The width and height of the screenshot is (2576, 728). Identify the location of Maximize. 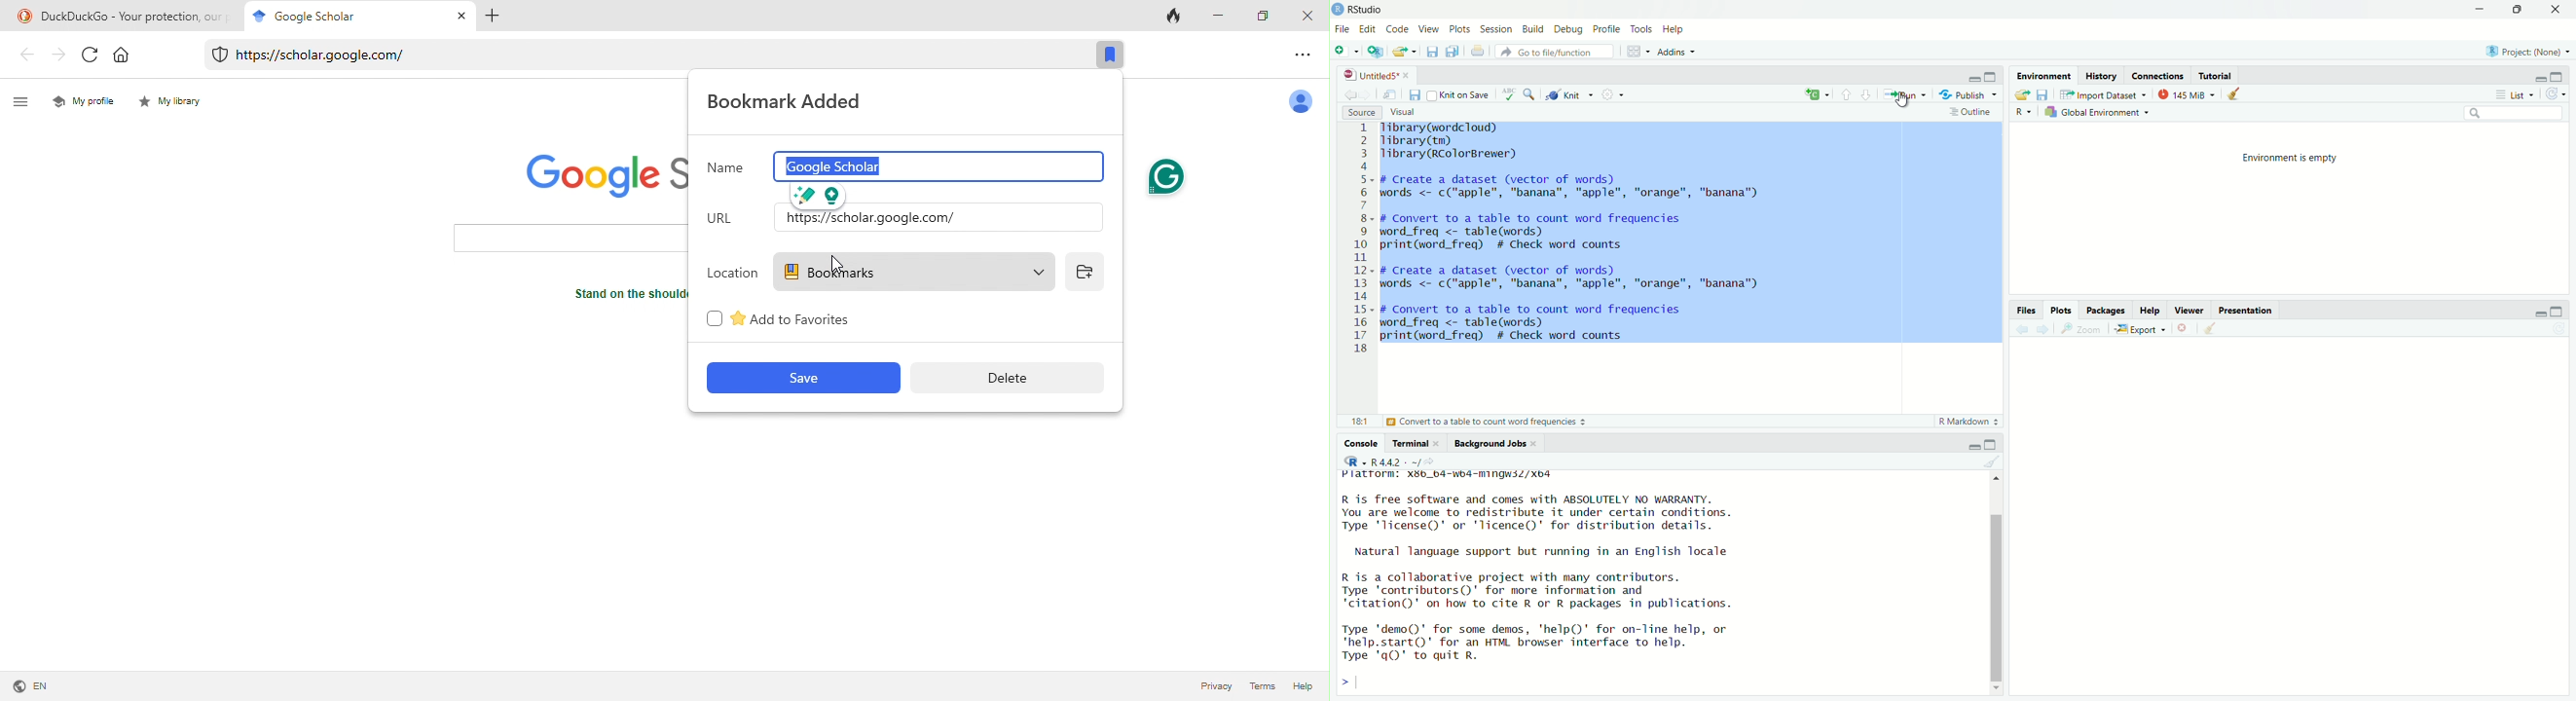
(2519, 10).